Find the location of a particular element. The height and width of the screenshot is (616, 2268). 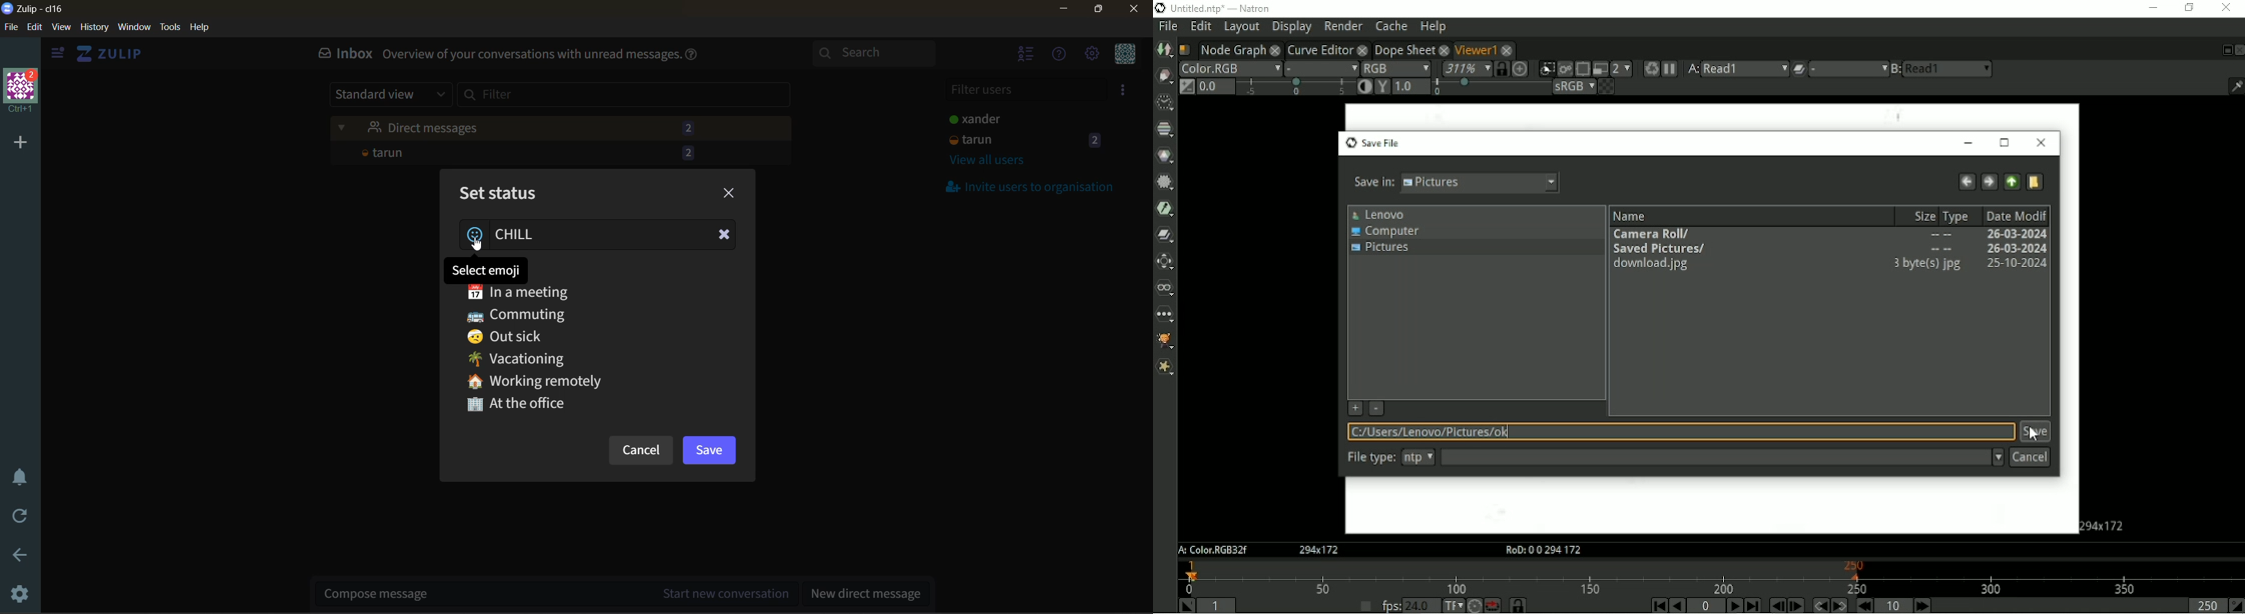

tools is located at coordinates (172, 27).